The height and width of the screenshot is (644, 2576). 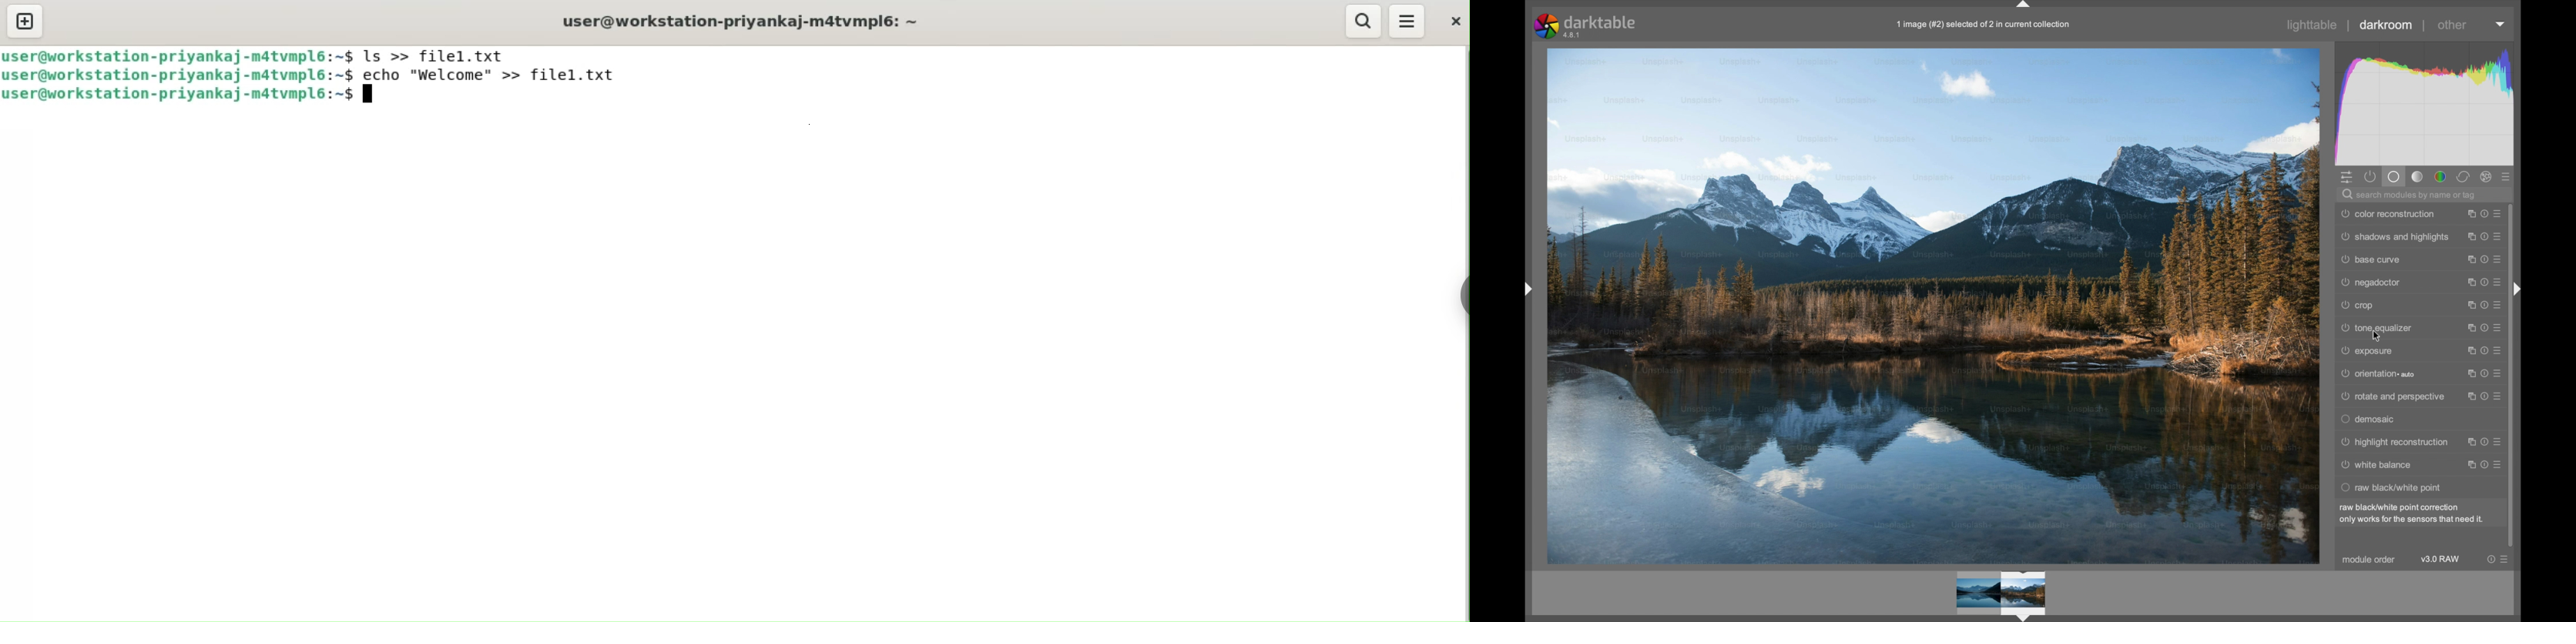 What do you see at coordinates (2380, 374) in the screenshot?
I see `orientation` at bounding box center [2380, 374].